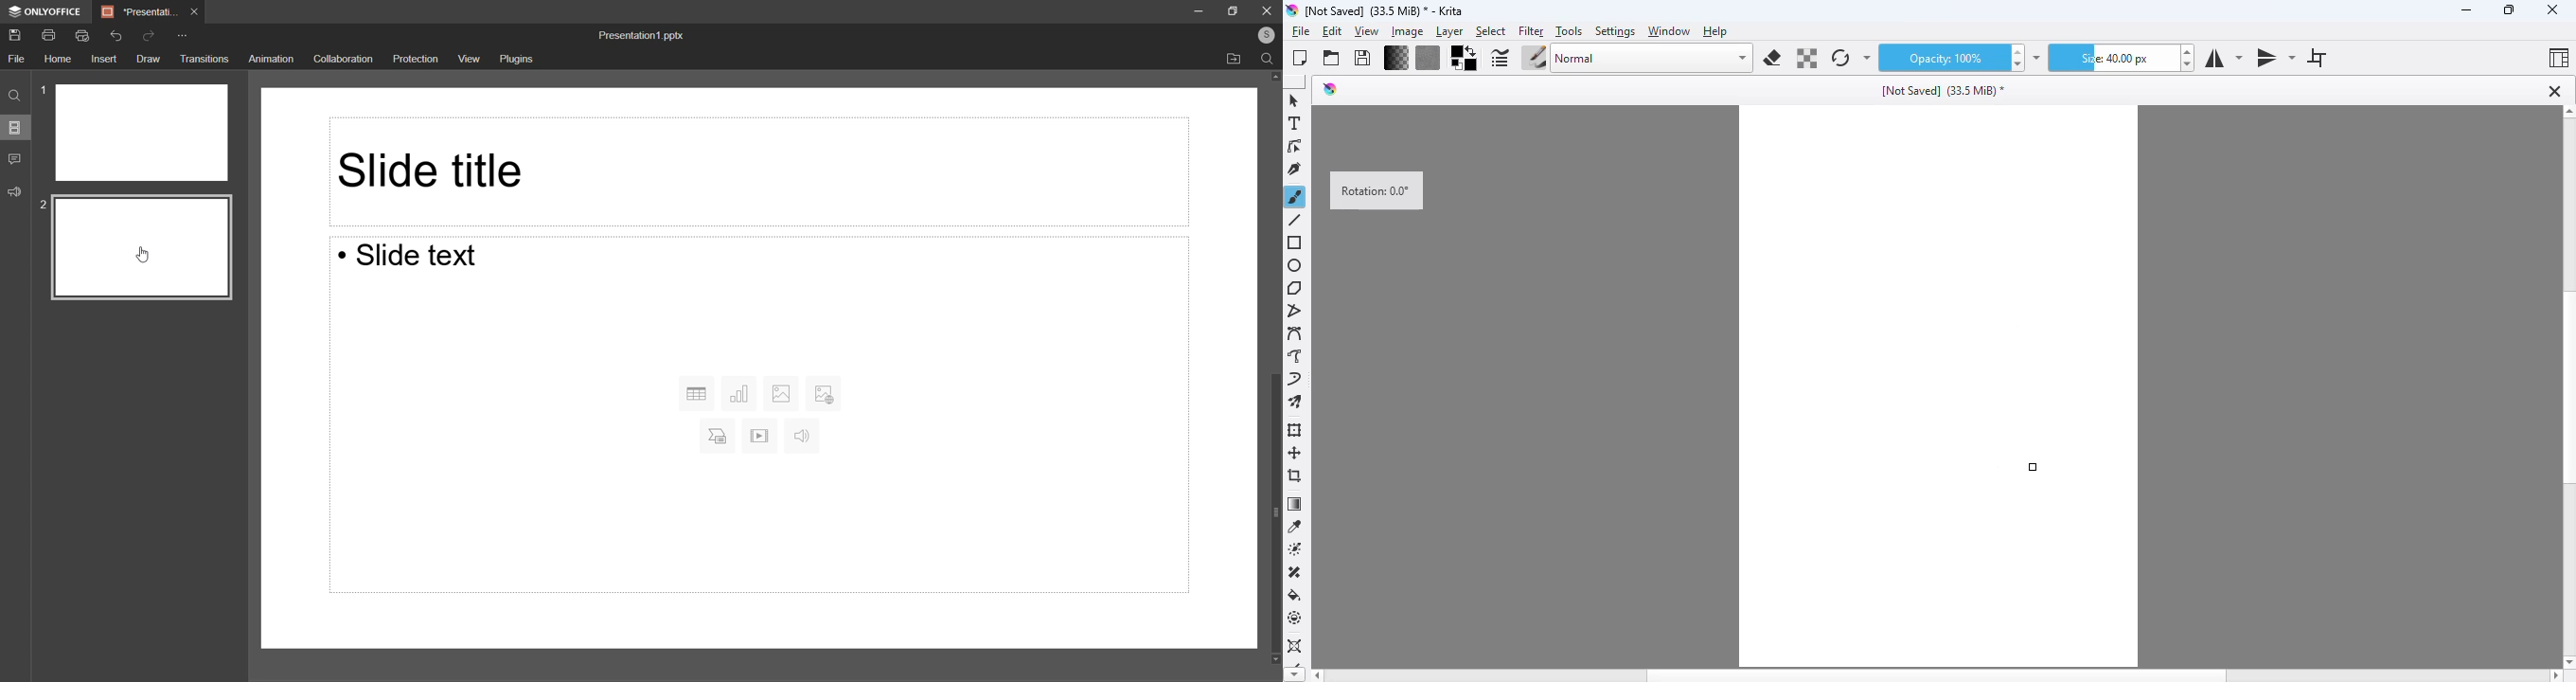 This screenshot has width=2576, height=700. Describe the element at coordinates (741, 393) in the screenshot. I see `Chart` at that location.